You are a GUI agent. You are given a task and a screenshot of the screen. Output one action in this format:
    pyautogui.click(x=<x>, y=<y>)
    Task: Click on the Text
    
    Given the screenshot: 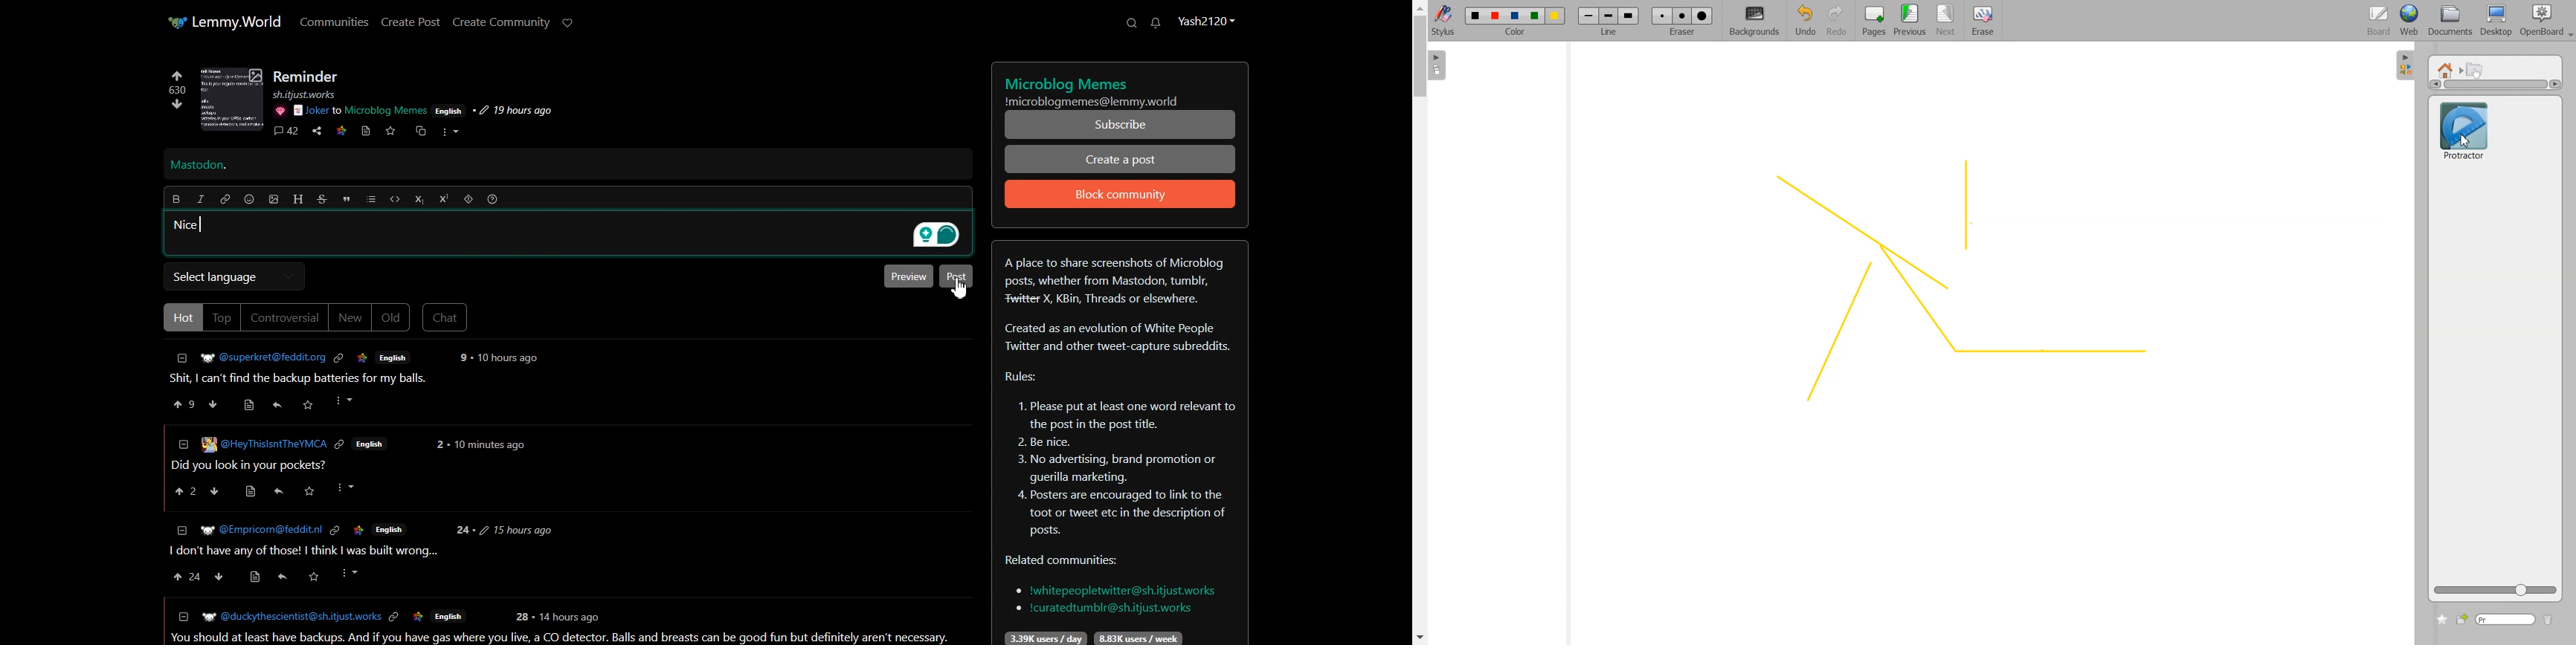 What is the action you would take?
    pyautogui.click(x=1119, y=443)
    